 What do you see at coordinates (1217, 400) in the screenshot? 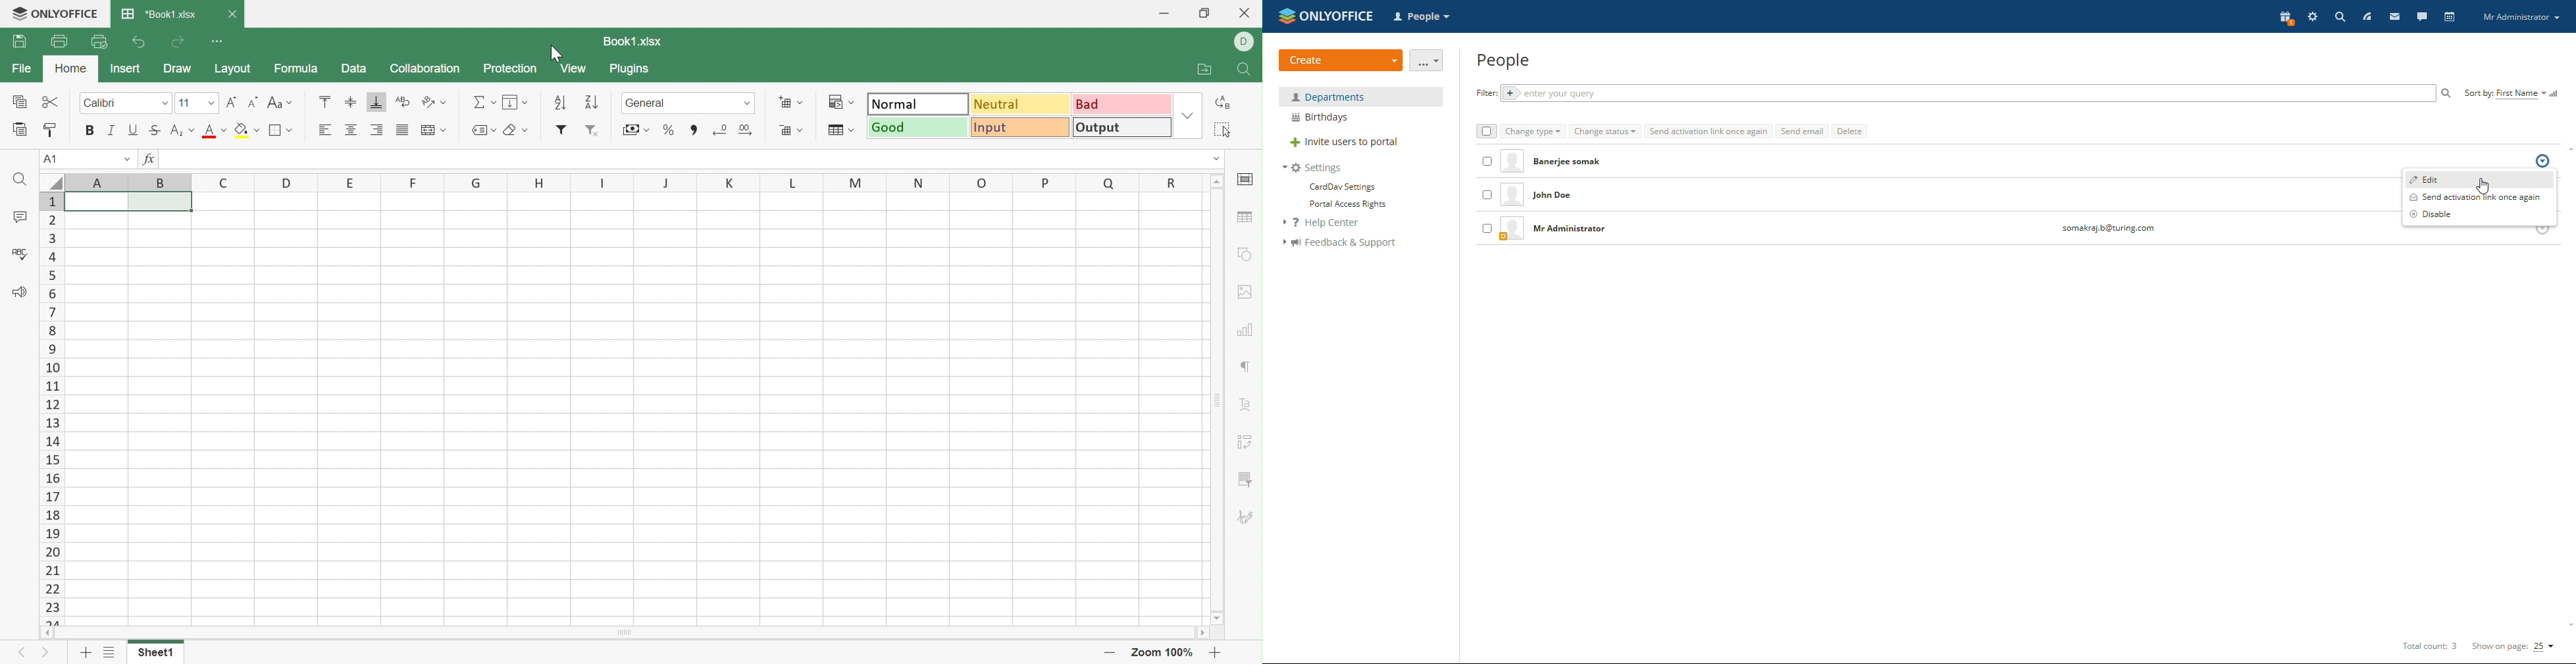
I see `Scroll Bar` at bounding box center [1217, 400].